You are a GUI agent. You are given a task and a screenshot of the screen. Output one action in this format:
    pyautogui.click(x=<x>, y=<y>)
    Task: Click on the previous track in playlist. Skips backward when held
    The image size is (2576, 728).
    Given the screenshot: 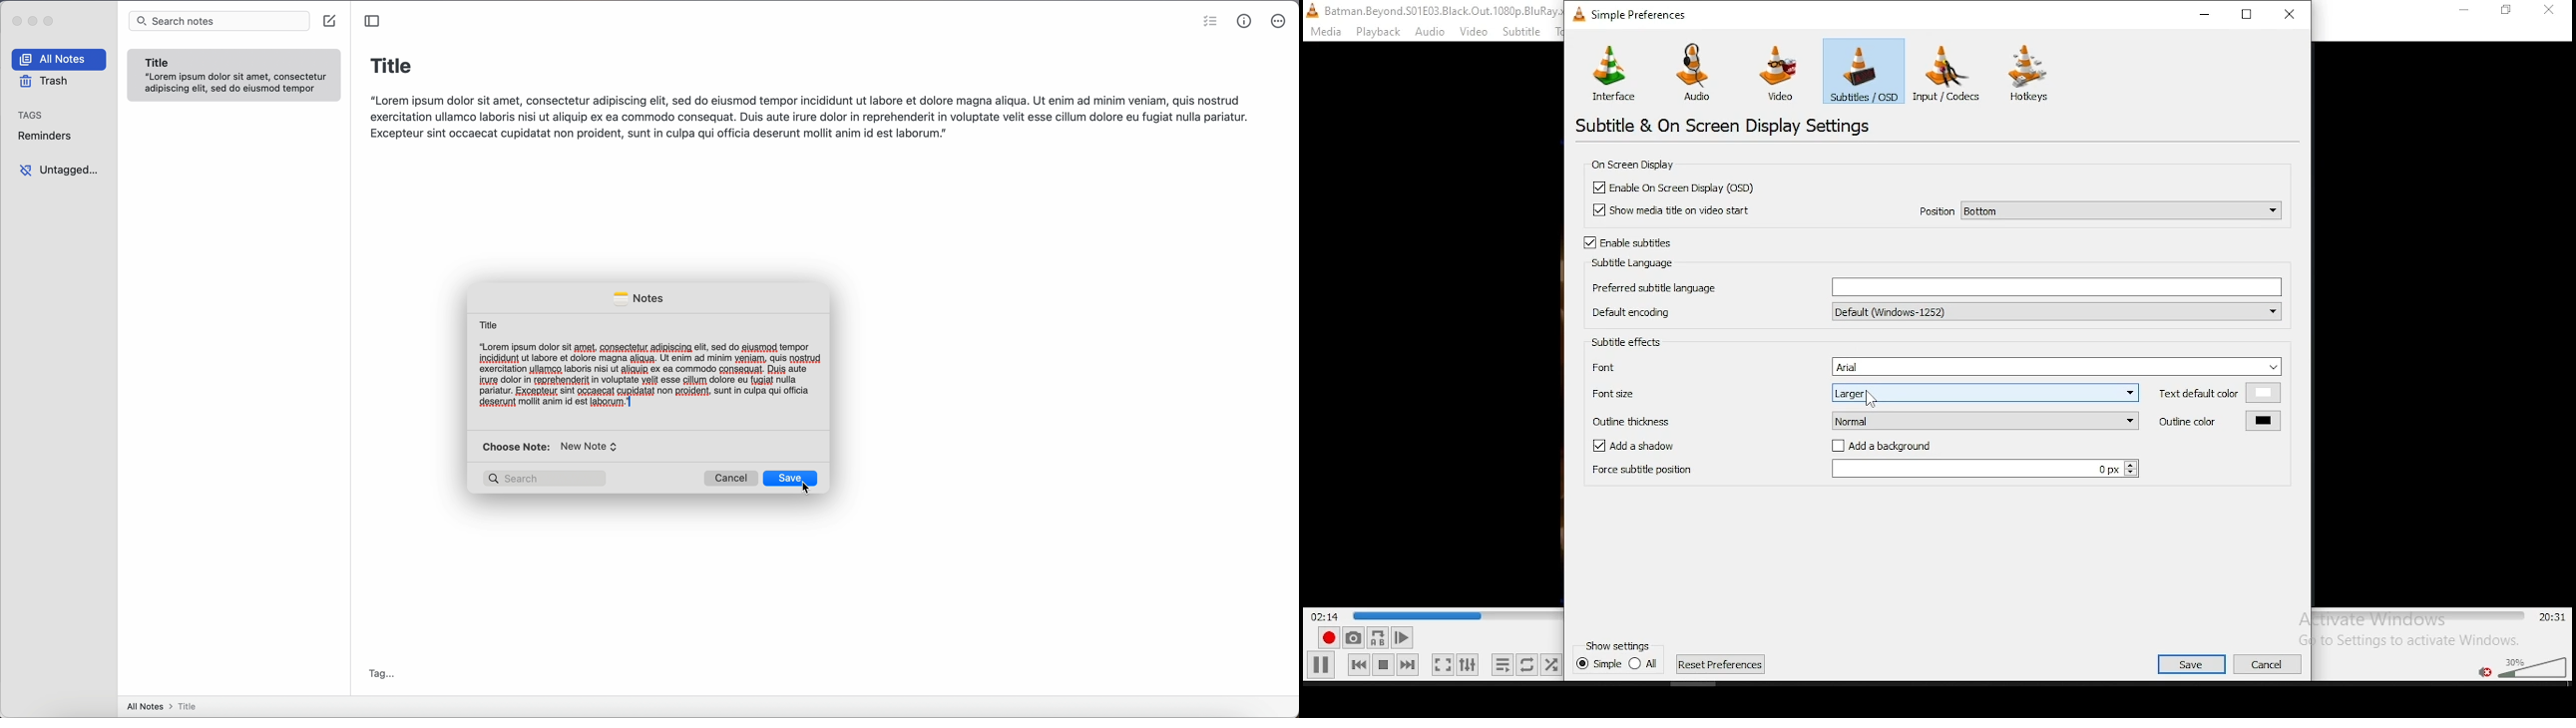 What is the action you would take?
    pyautogui.click(x=1358, y=663)
    